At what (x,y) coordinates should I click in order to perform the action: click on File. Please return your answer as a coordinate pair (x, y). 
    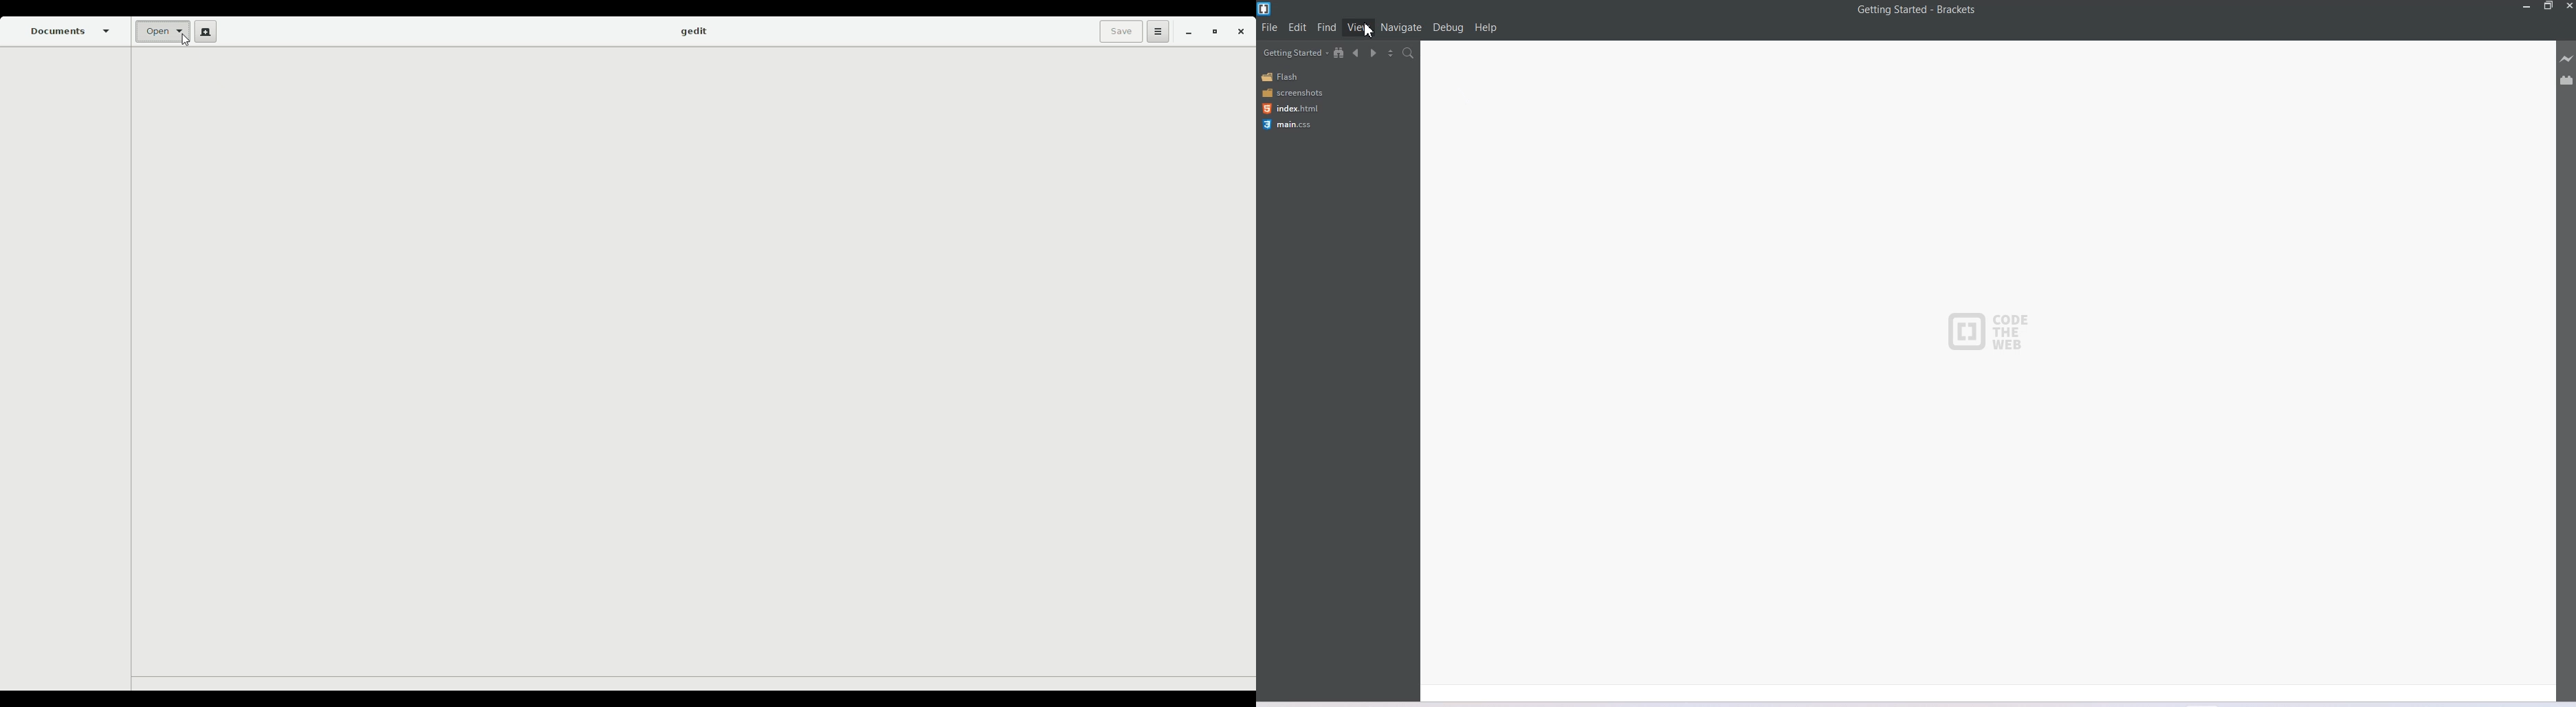
    Looking at the image, I should click on (1269, 27).